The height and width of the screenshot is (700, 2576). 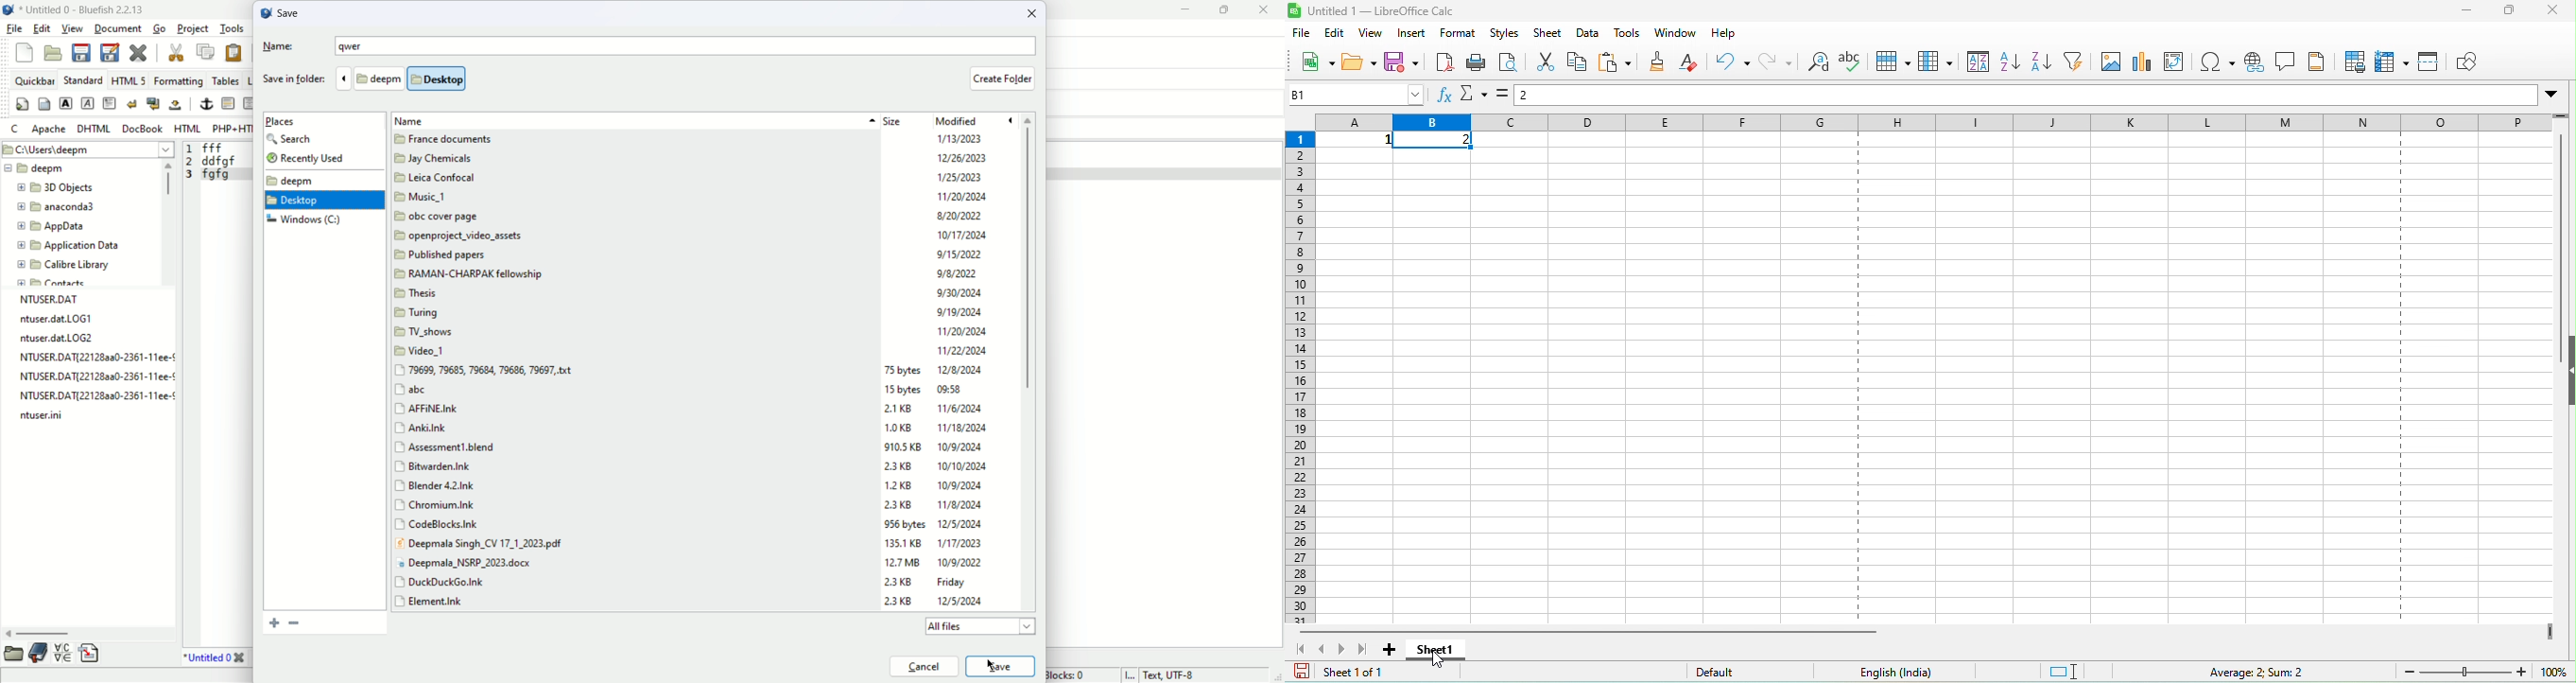 I want to click on vertical scroll bar, so click(x=2557, y=226).